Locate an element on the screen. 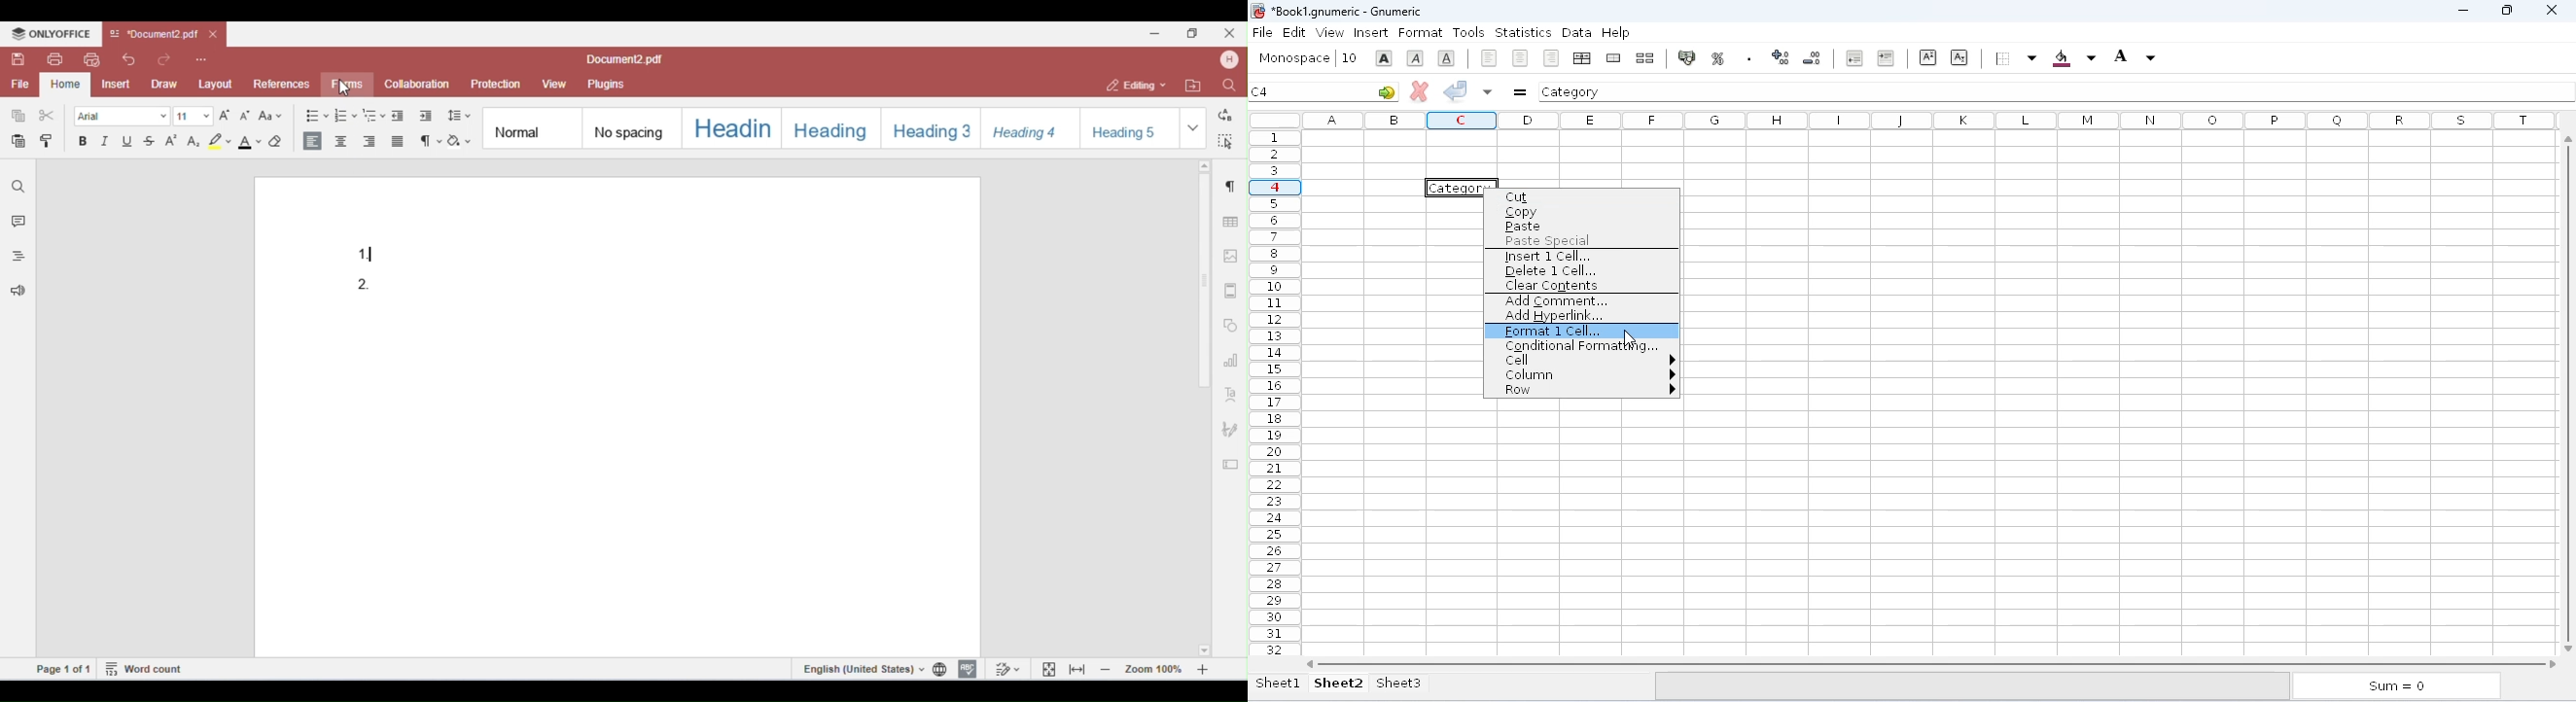  align right is located at coordinates (1551, 57).